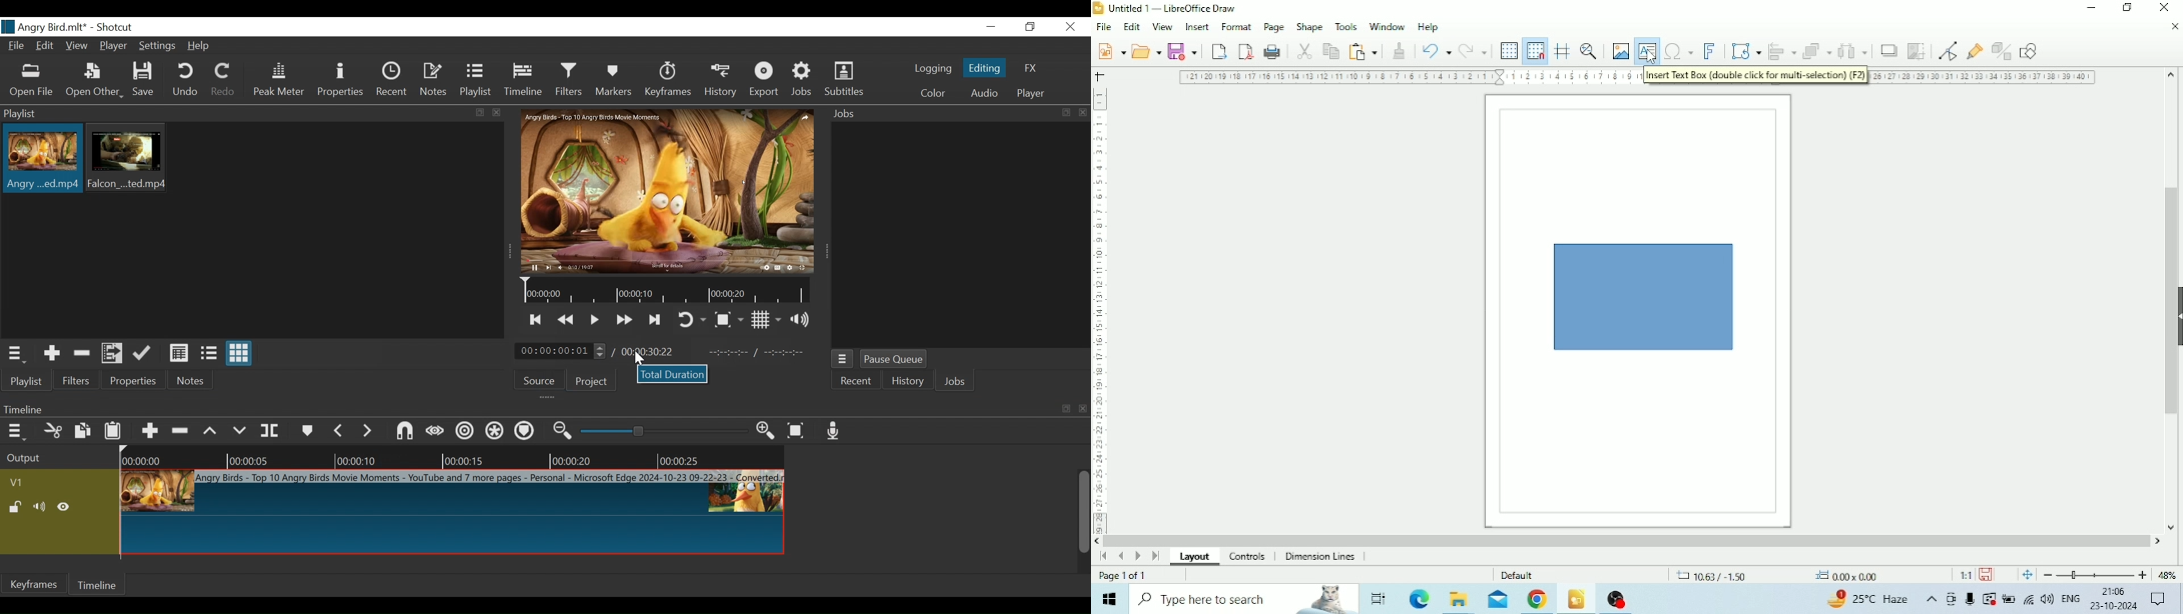  What do you see at coordinates (2008, 599) in the screenshot?
I see `Charging, plugged in` at bounding box center [2008, 599].